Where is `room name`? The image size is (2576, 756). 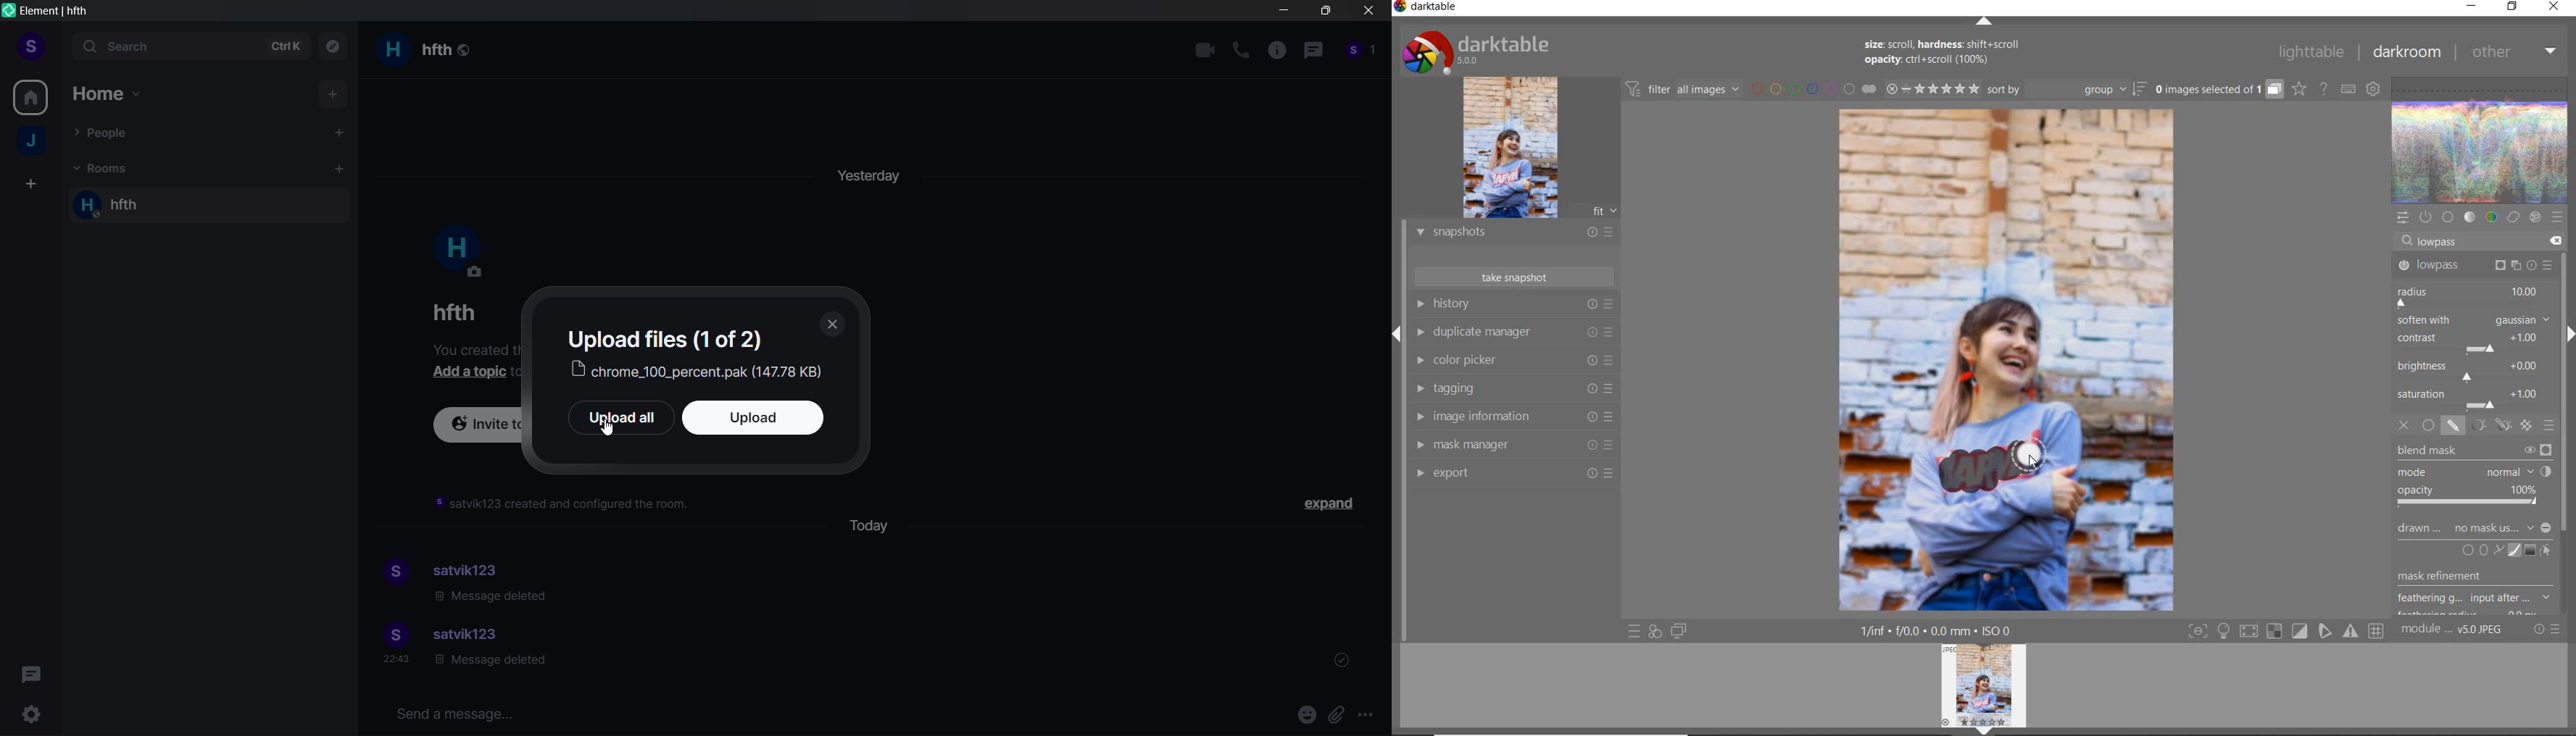
room name is located at coordinates (130, 206).